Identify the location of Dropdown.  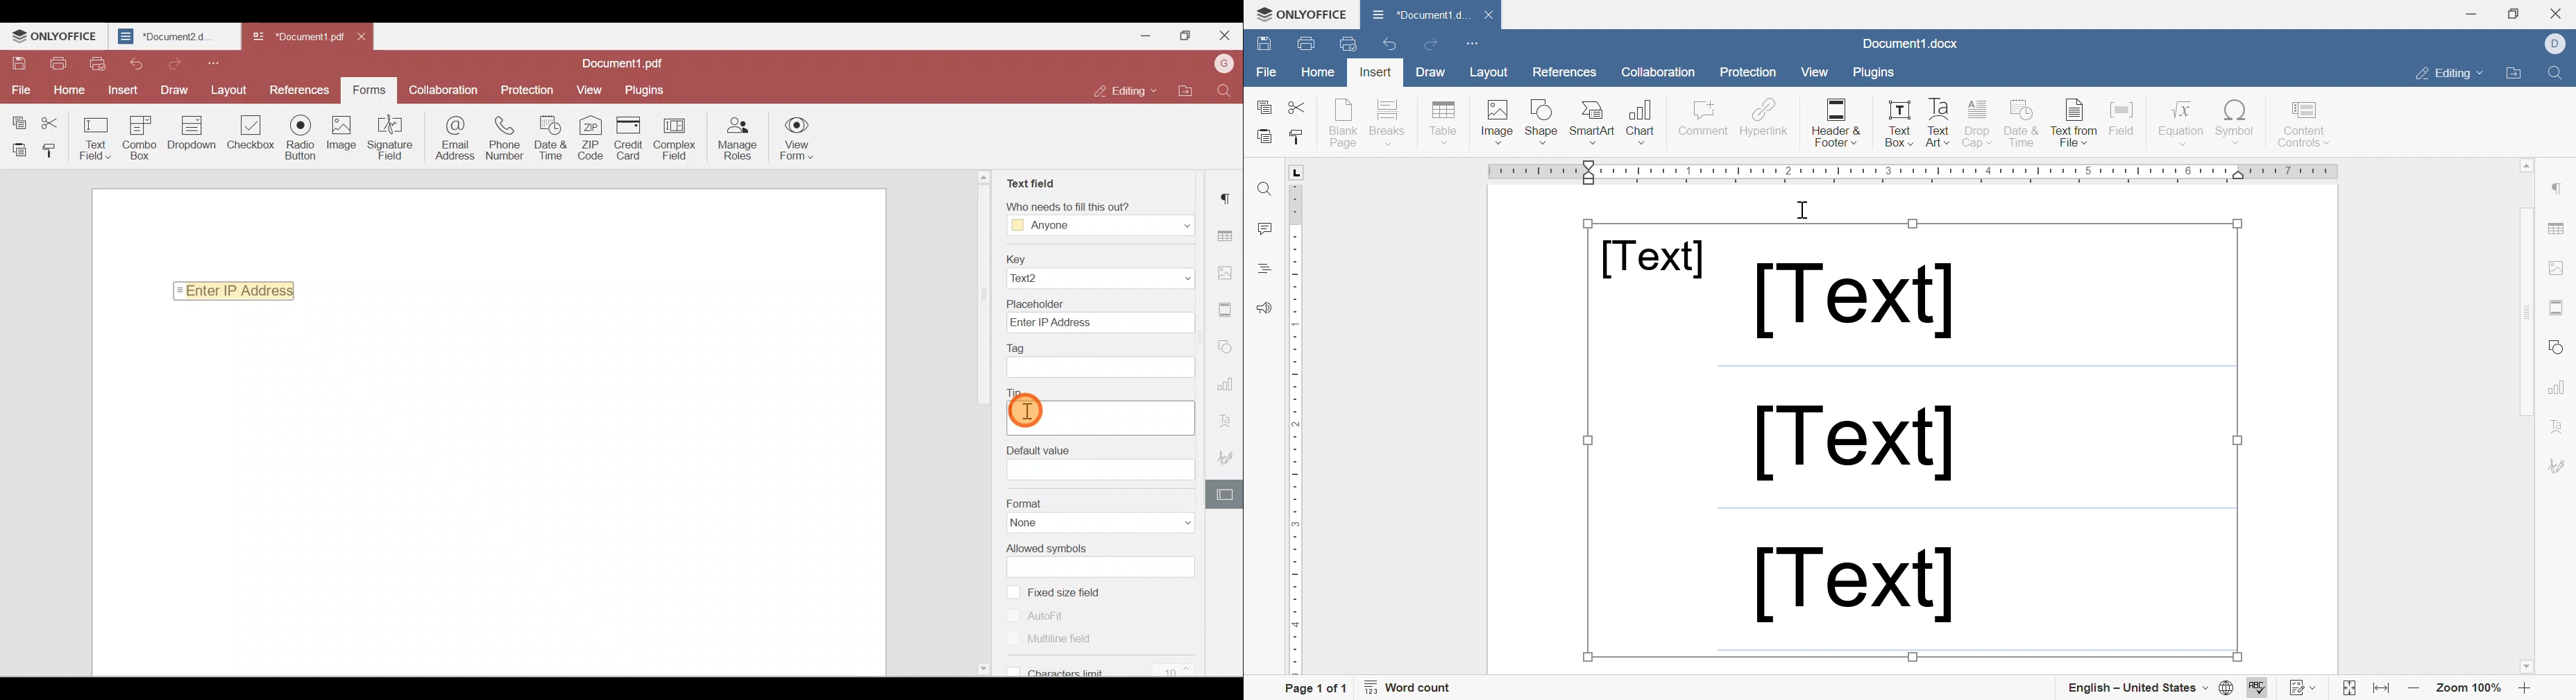
(1161, 279).